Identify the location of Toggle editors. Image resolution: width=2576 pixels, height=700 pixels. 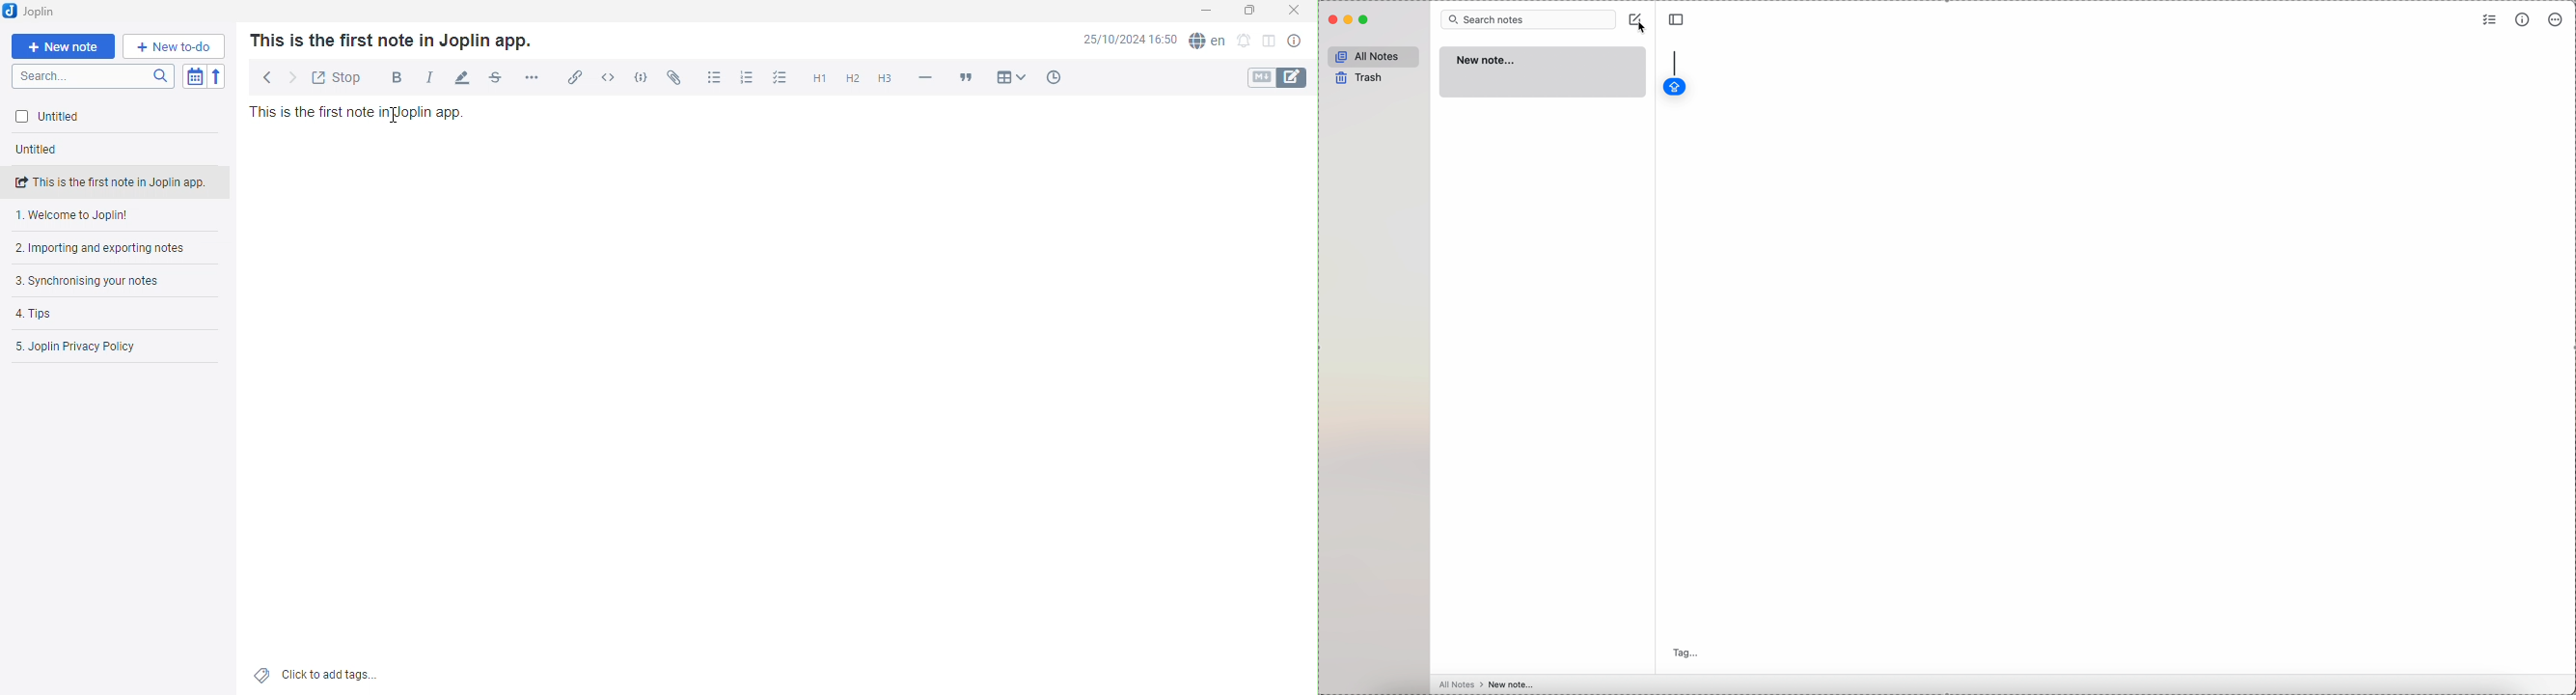
(1274, 78).